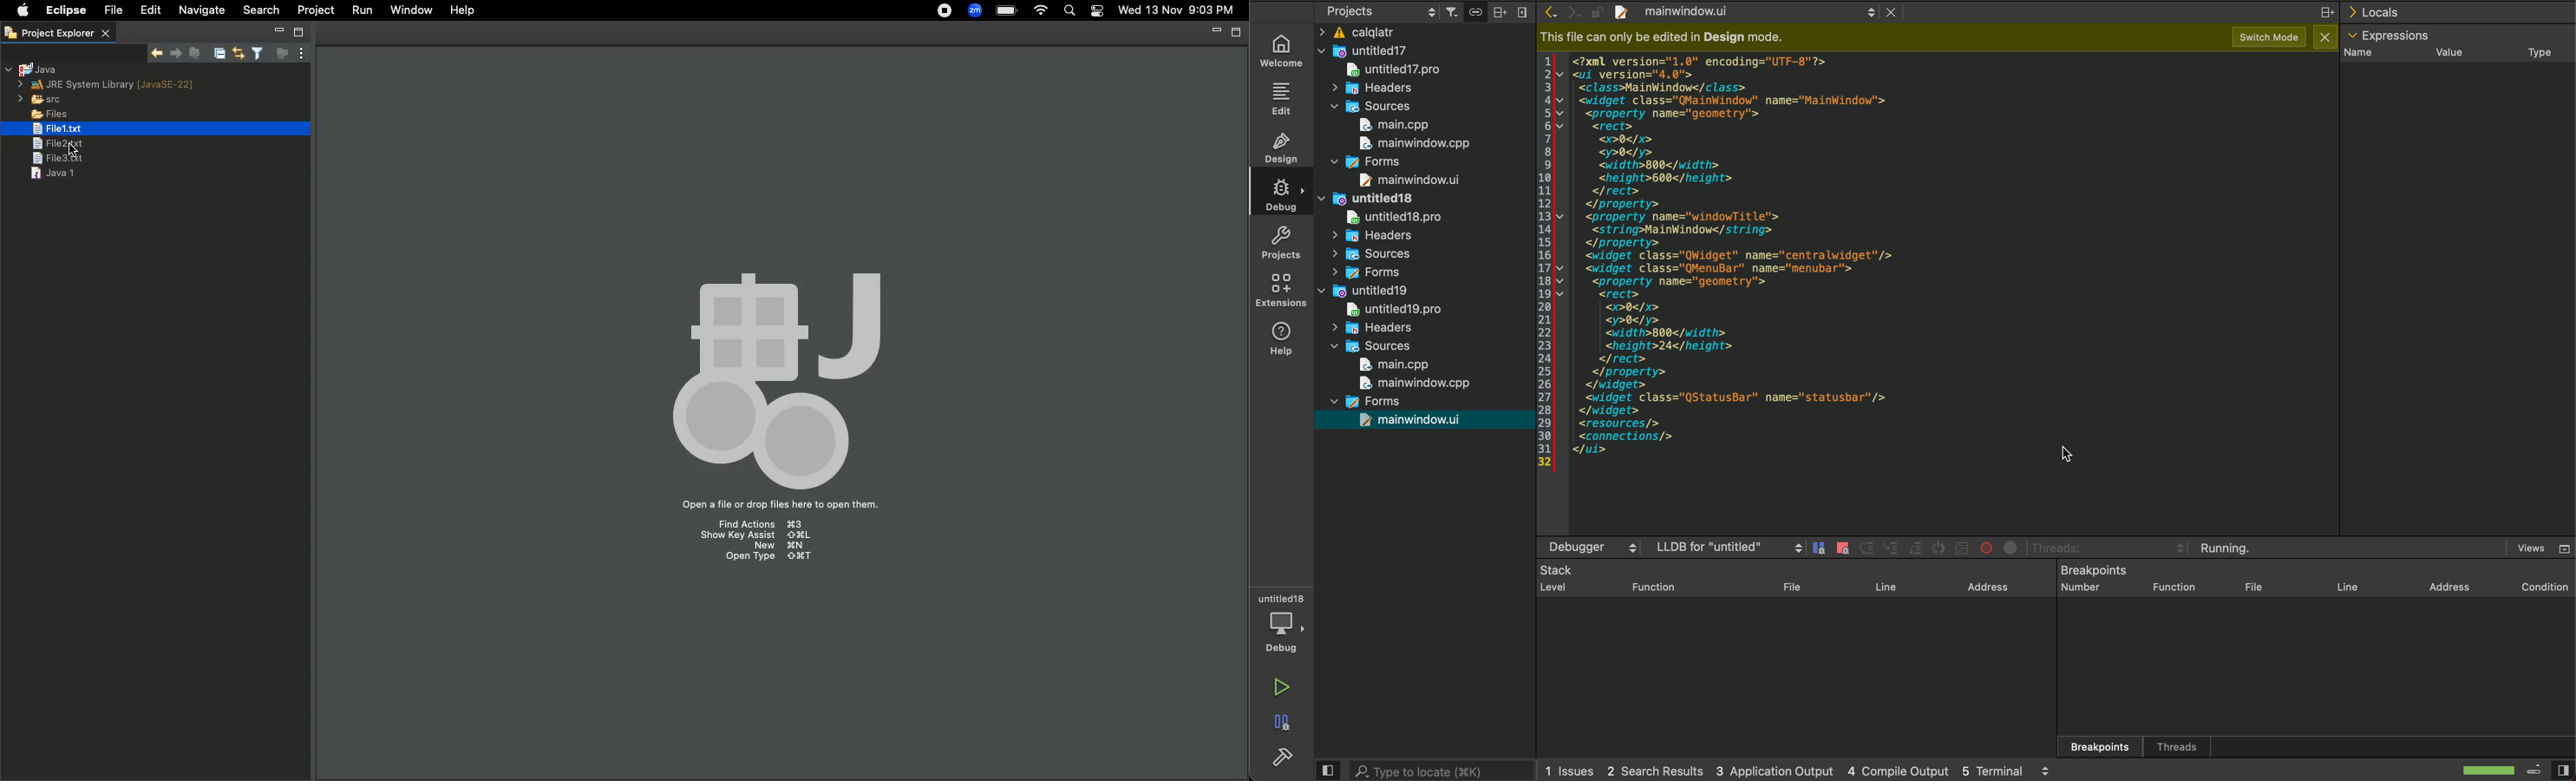  What do you see at coordinates (1885, 585) in the screenshot?
I see `Line` at bounding box center [1885, 585].